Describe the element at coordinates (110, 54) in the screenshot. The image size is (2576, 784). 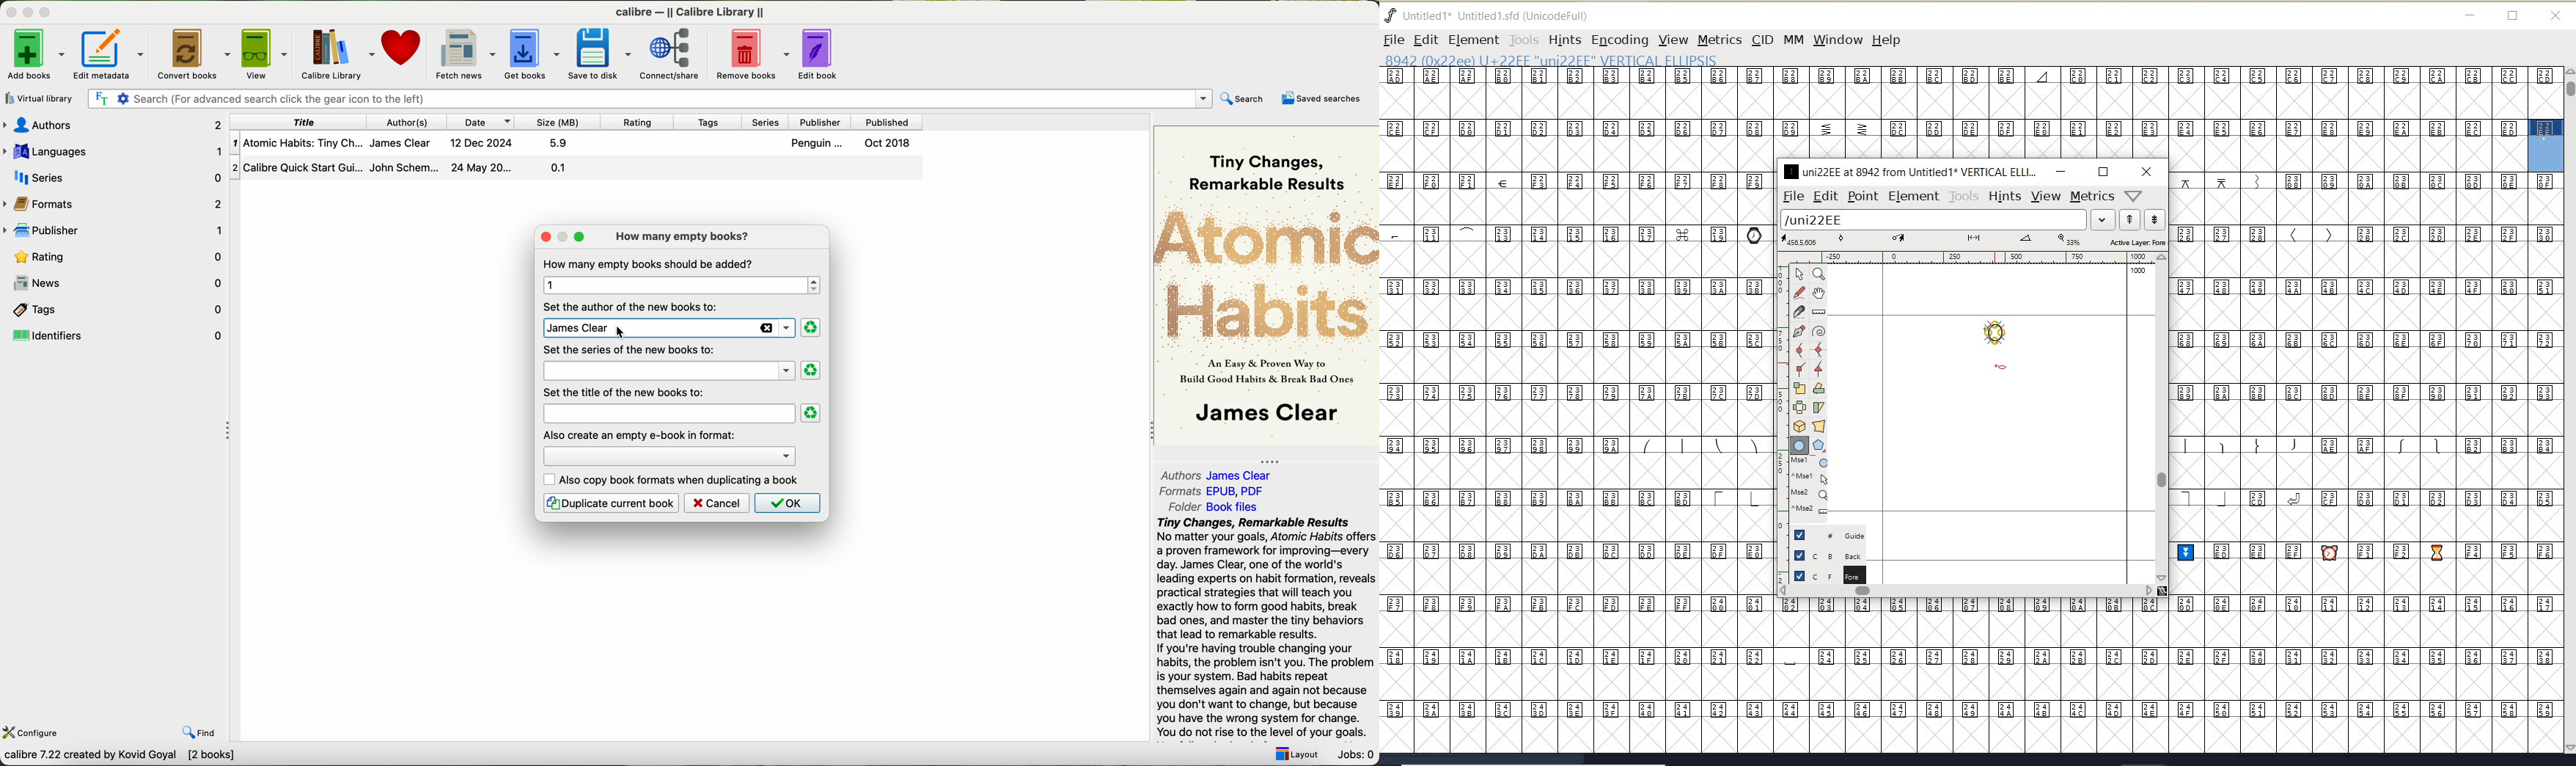
I see `edit metadata` at that location.